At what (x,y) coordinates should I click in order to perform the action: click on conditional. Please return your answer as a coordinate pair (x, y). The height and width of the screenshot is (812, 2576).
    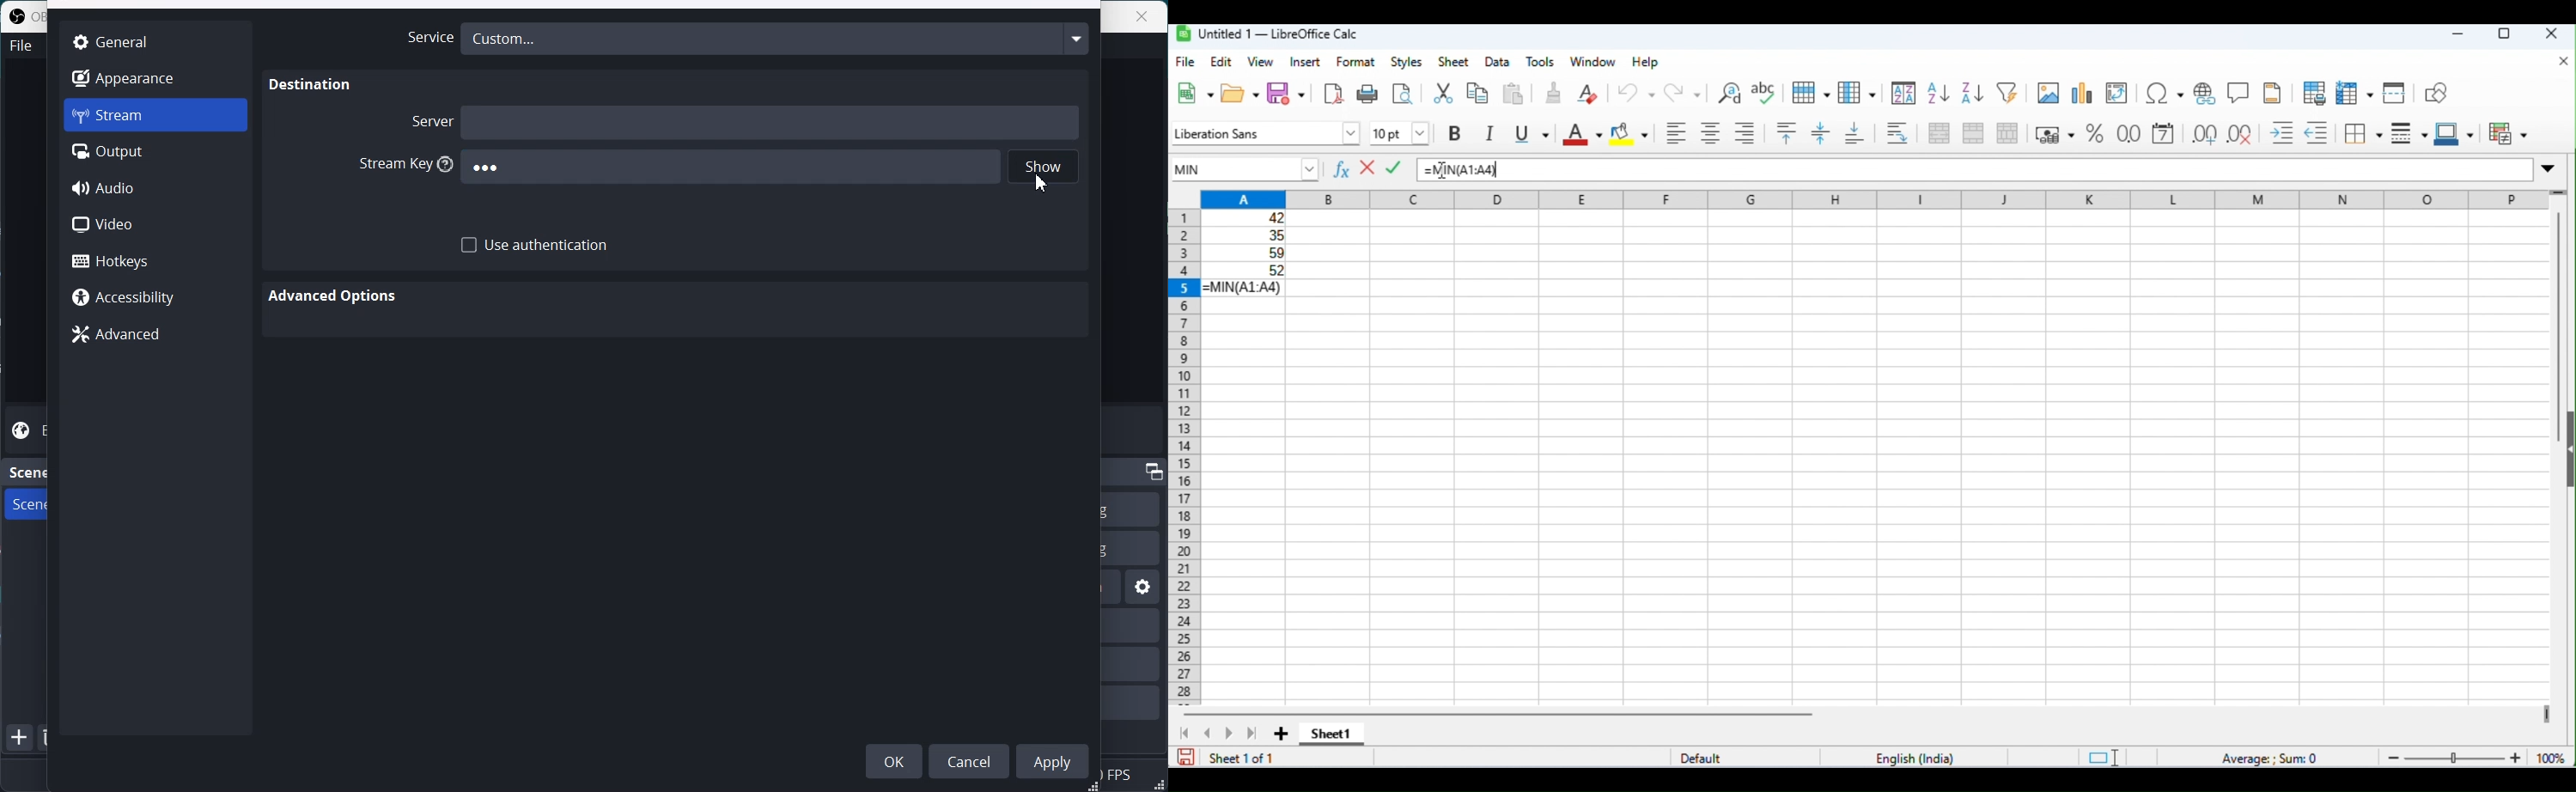
    Looking at the image, I should click on (2506, 134).